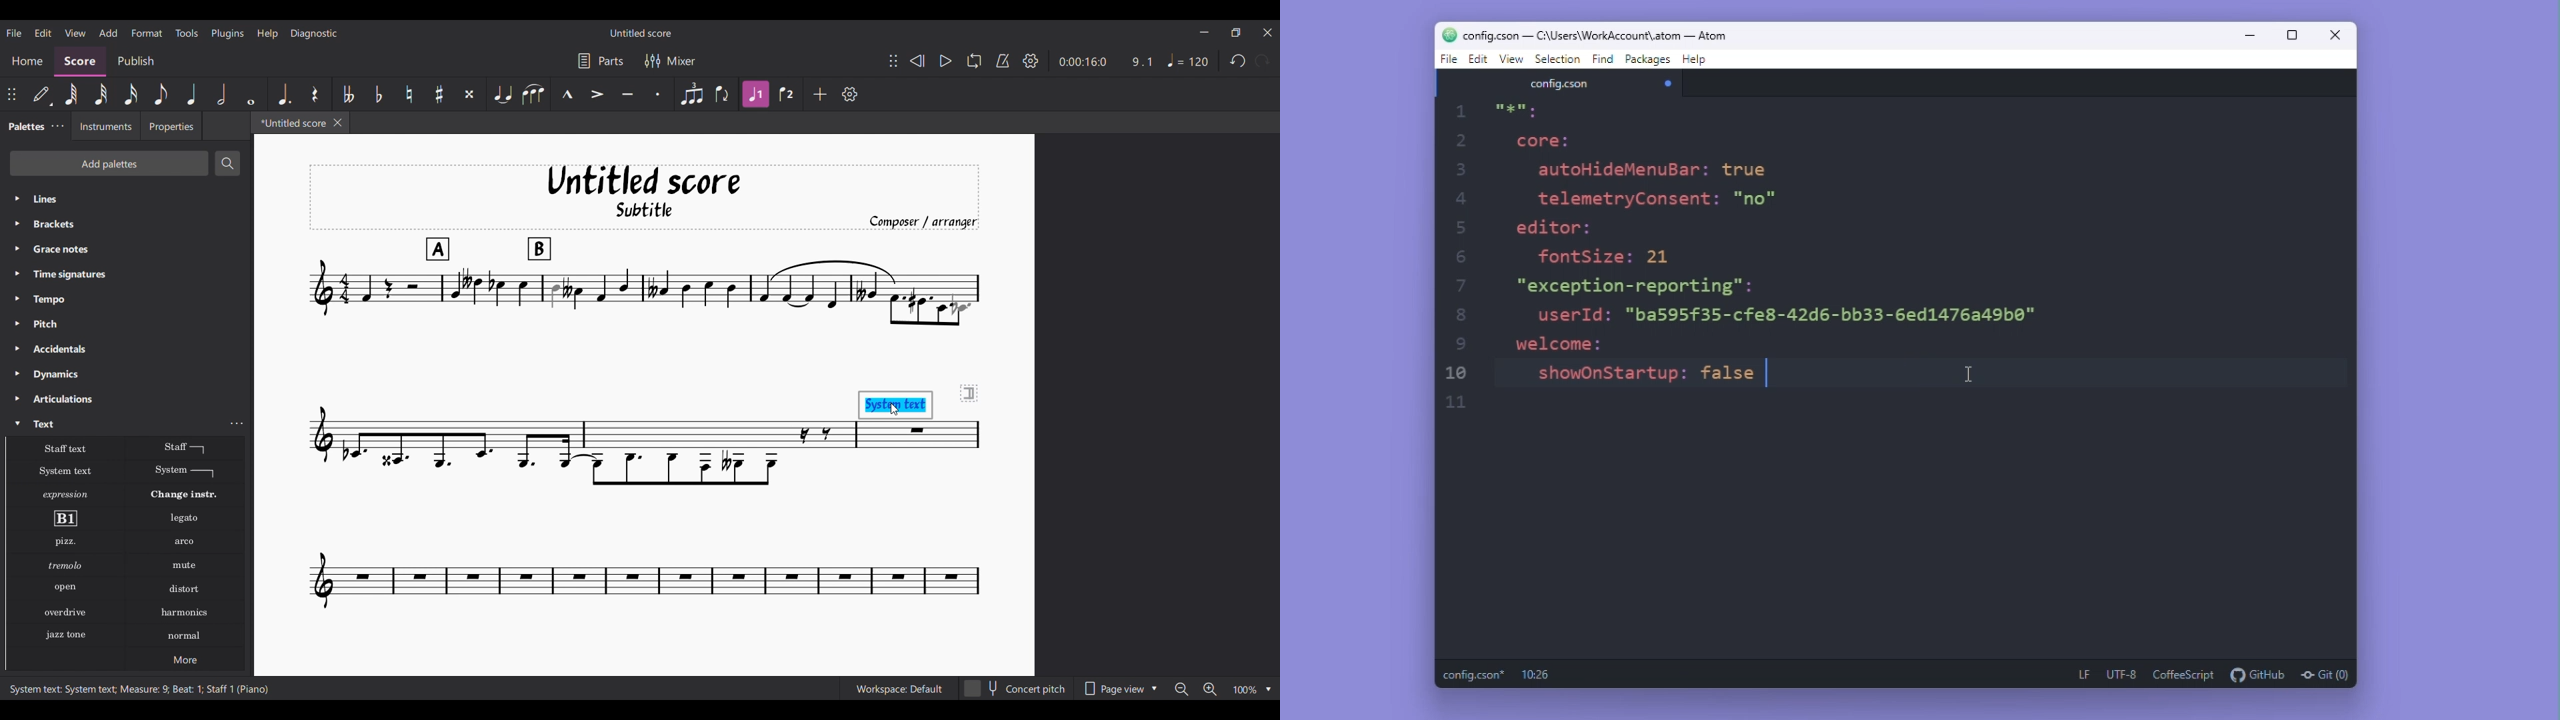  What do you see at coordinates (101, 94) in the screenshot?
I see `32nd note` at bounding box center [101, 94].